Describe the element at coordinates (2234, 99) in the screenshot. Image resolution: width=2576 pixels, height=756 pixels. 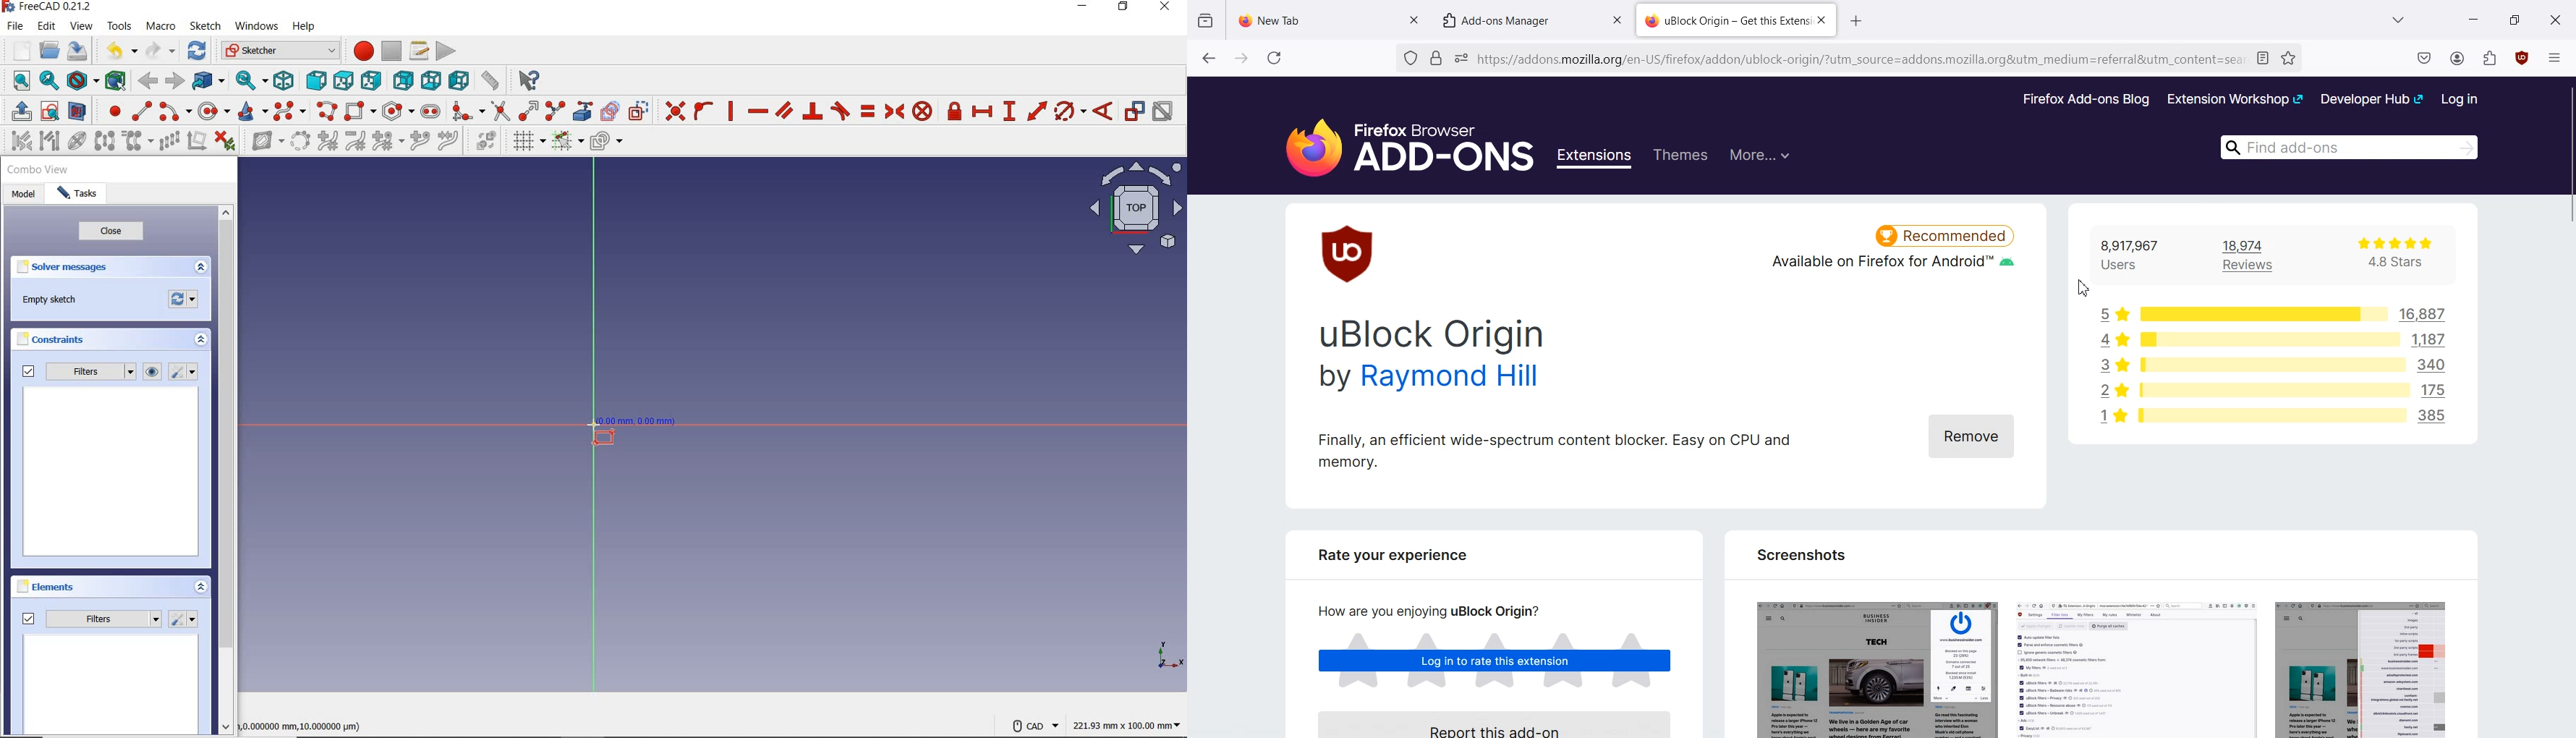
I see `Extension Workshop` at that location.